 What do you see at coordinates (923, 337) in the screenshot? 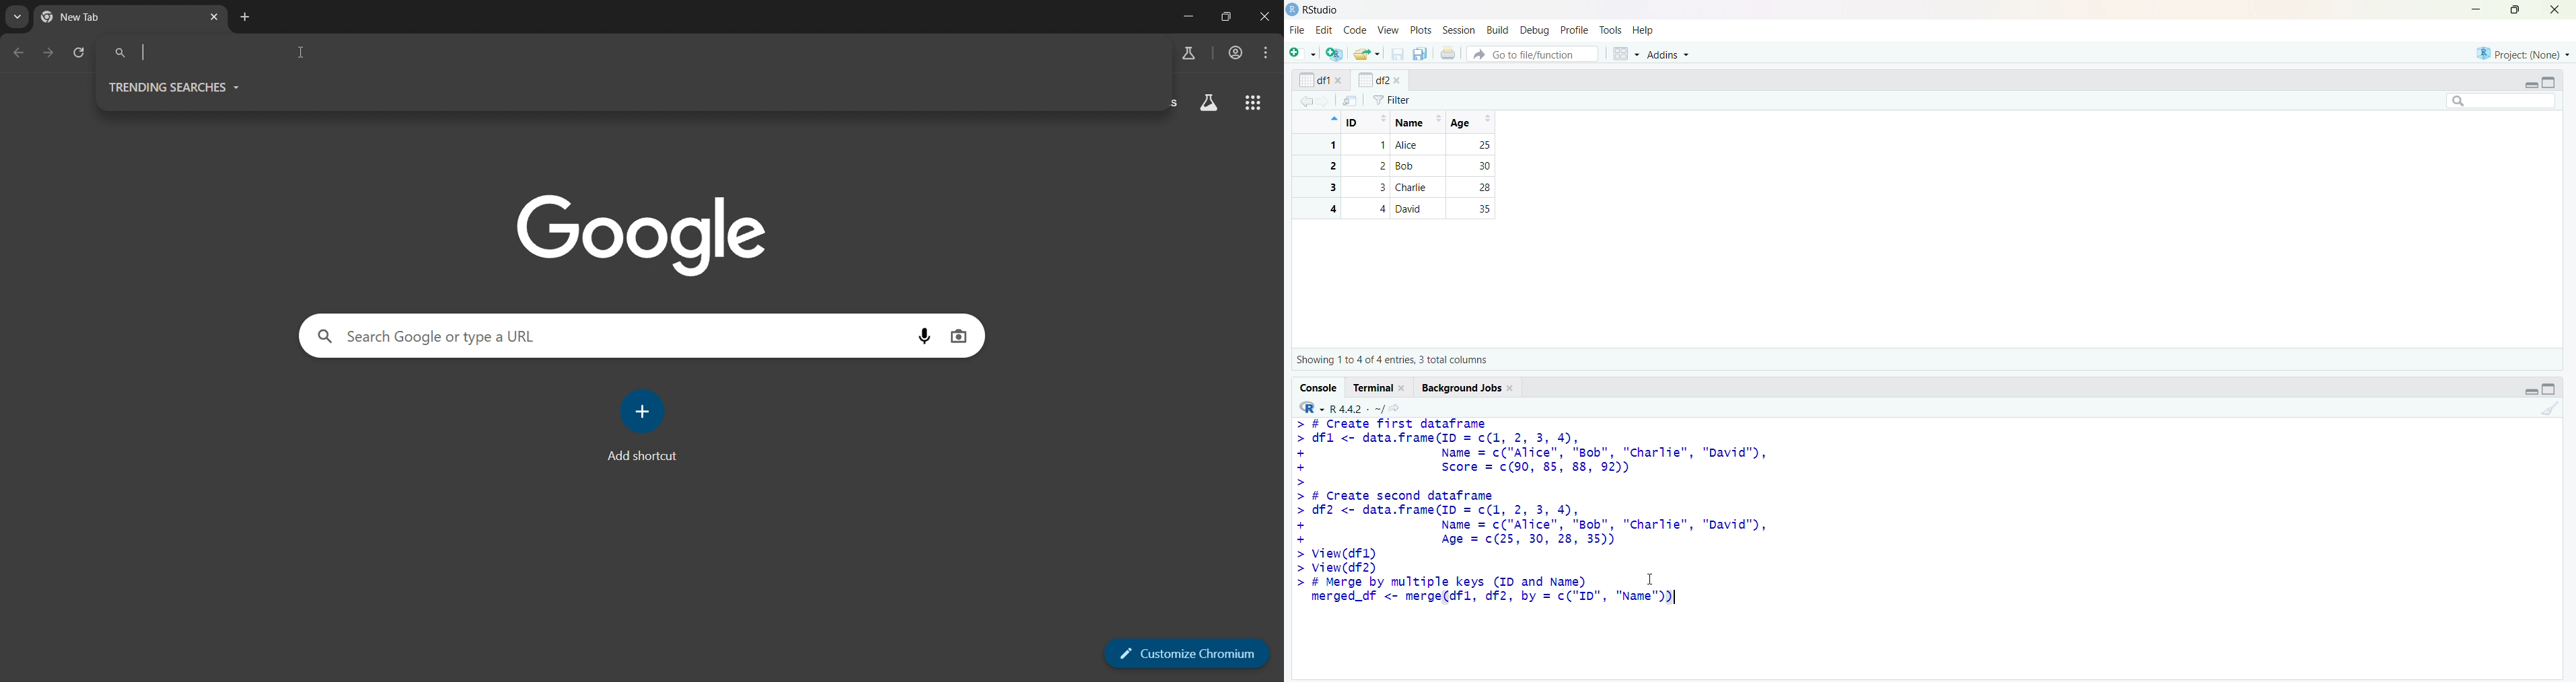
I see `voice search` at bounding box center [923, 337].